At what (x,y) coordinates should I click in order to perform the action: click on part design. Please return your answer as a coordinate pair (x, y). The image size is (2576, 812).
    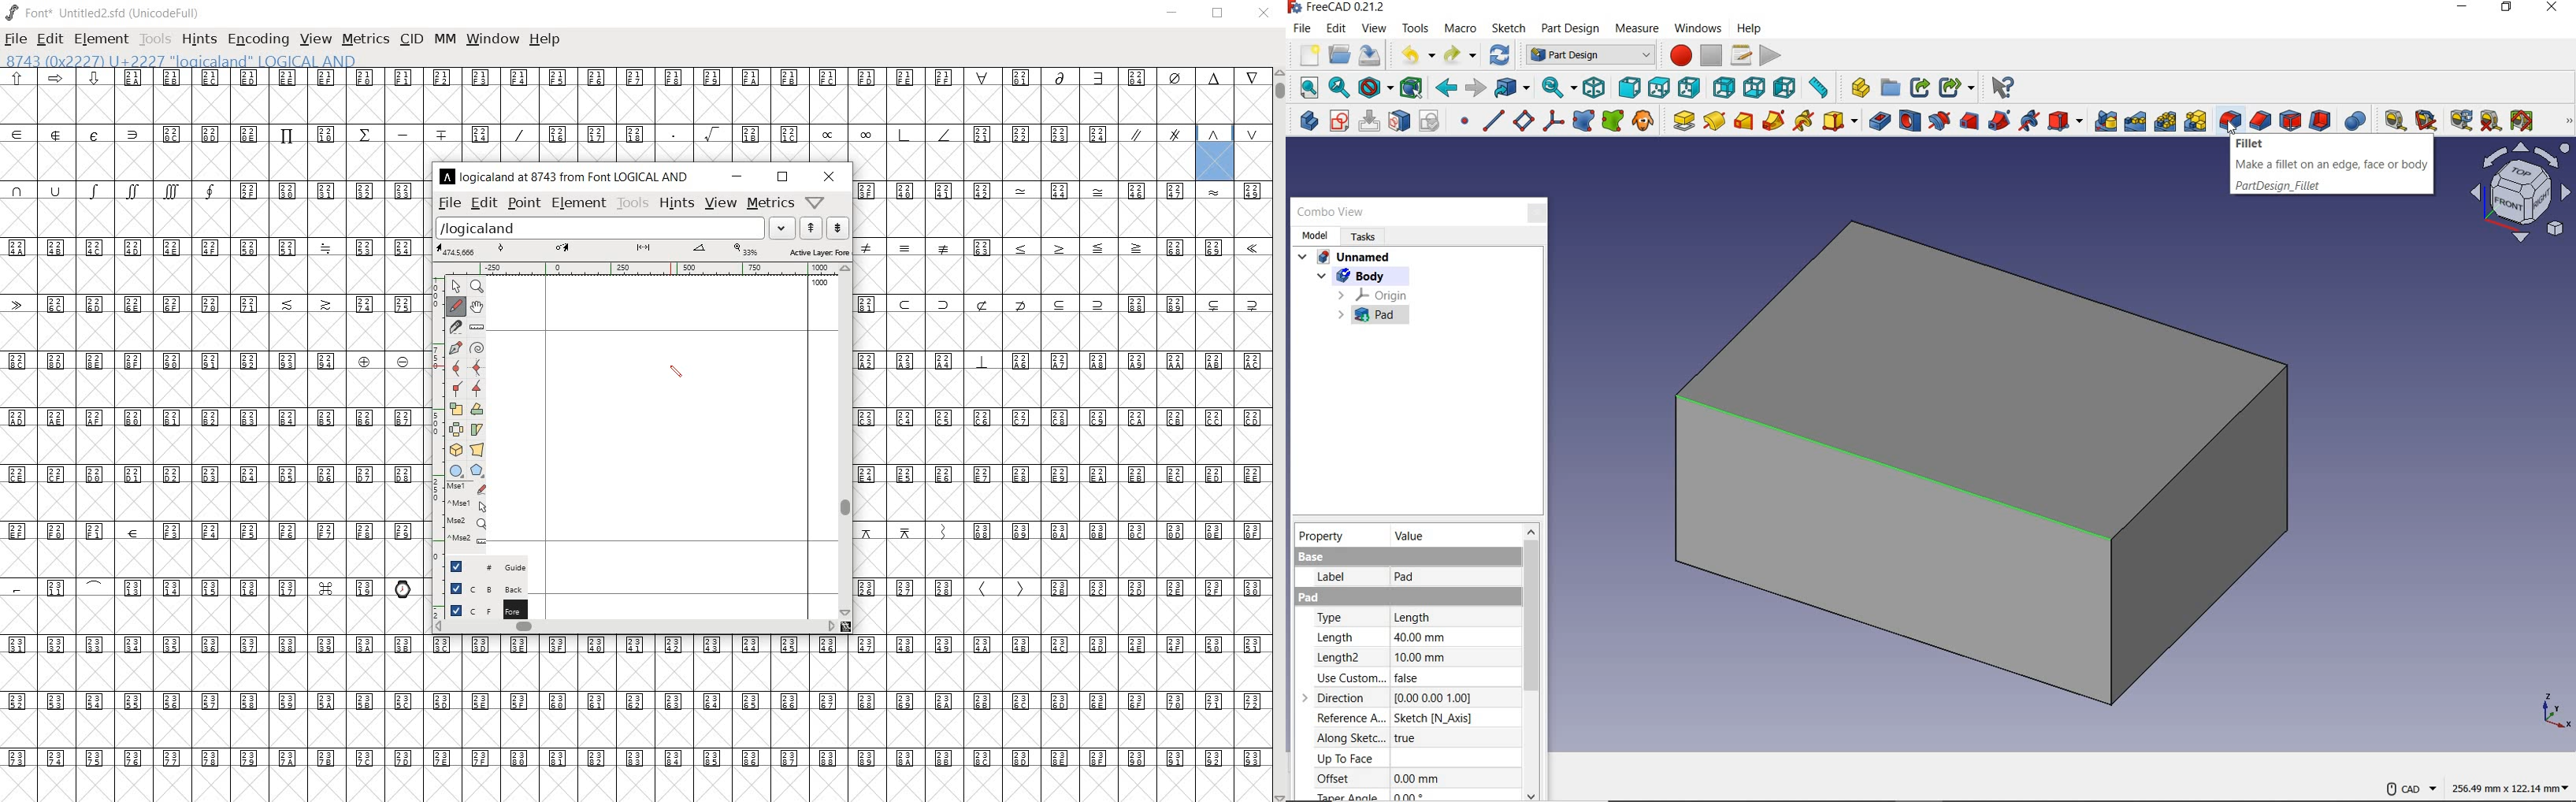
    Looking at the image, I should click on (1571, 30).